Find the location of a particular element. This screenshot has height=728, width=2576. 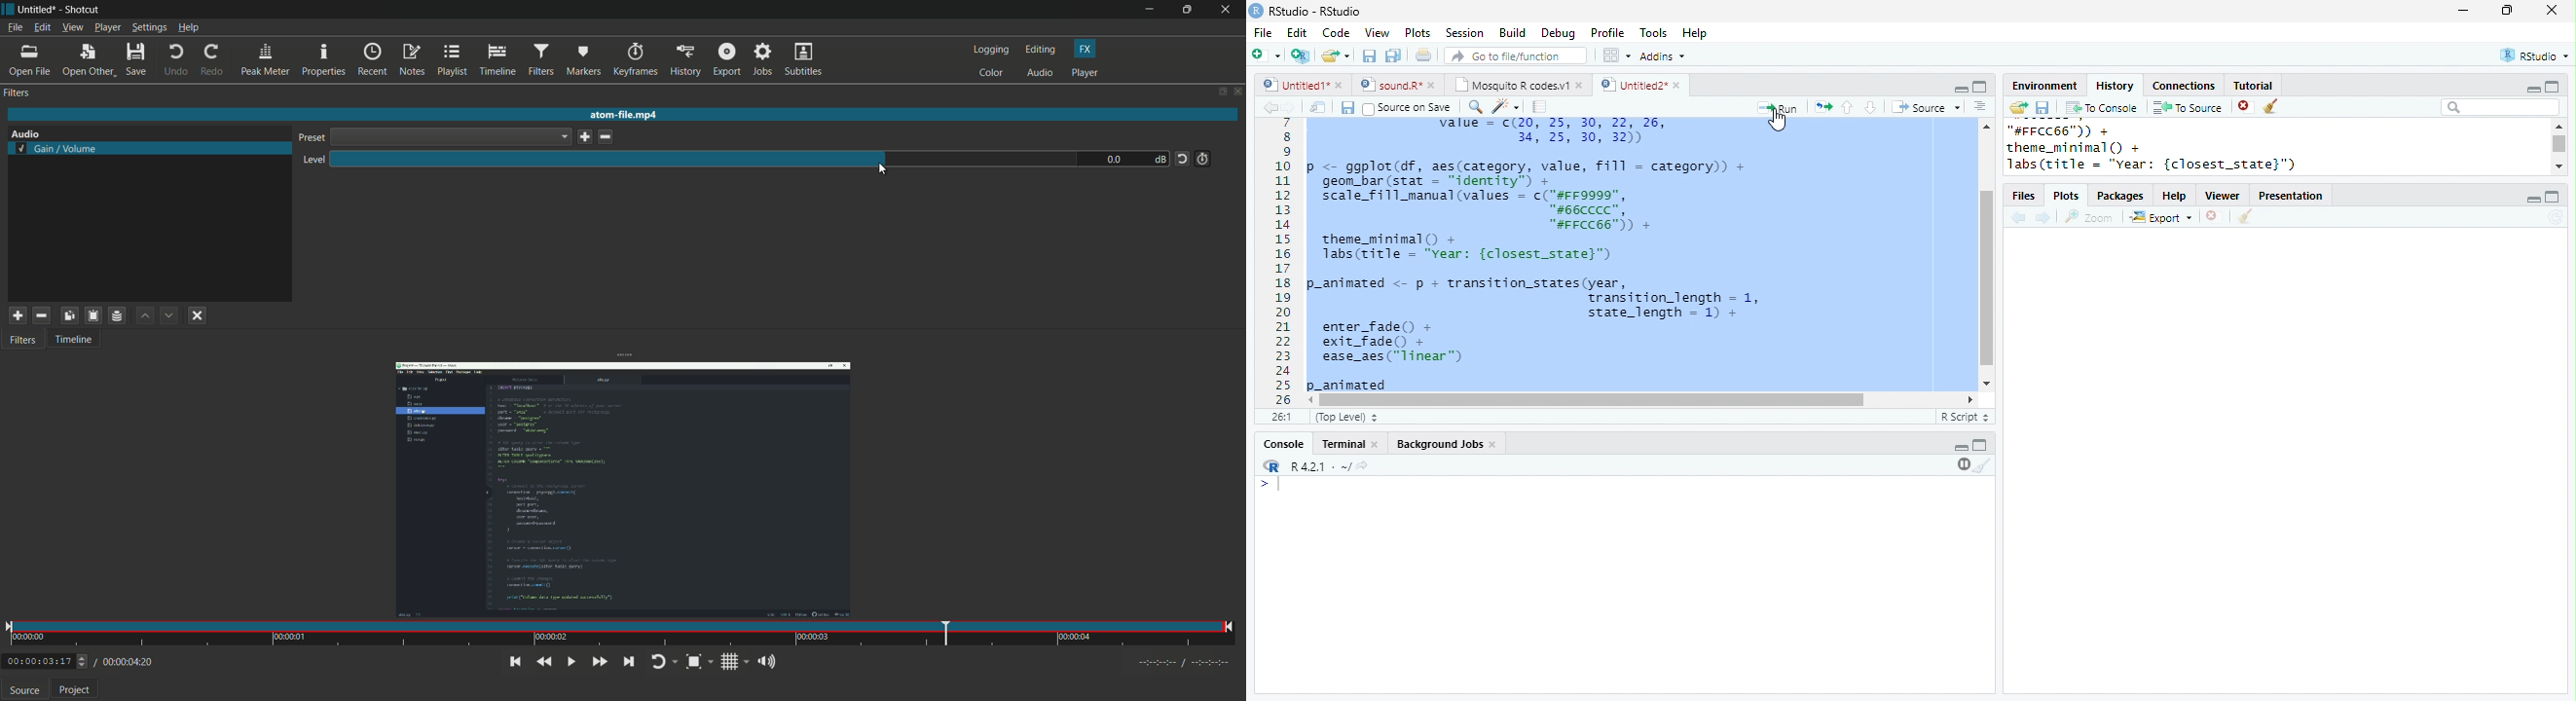

back is located at coordinates (2018, 217).